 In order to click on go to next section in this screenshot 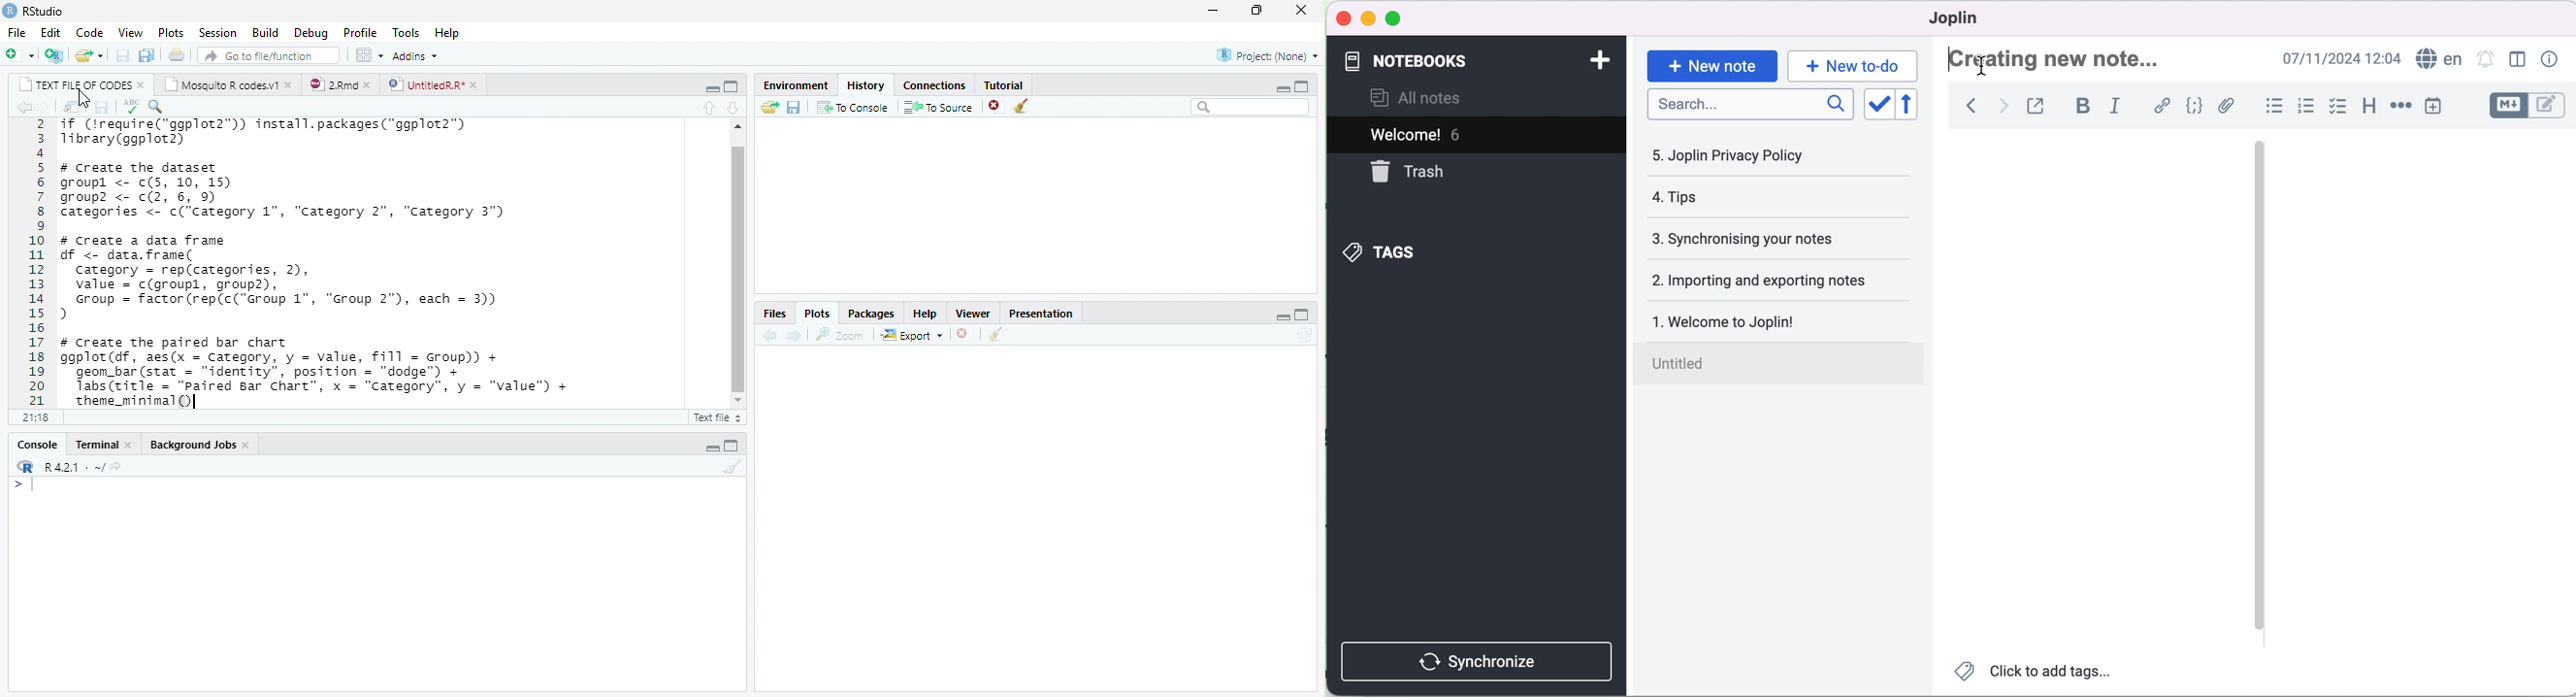, I will do `click(734, 108)`.